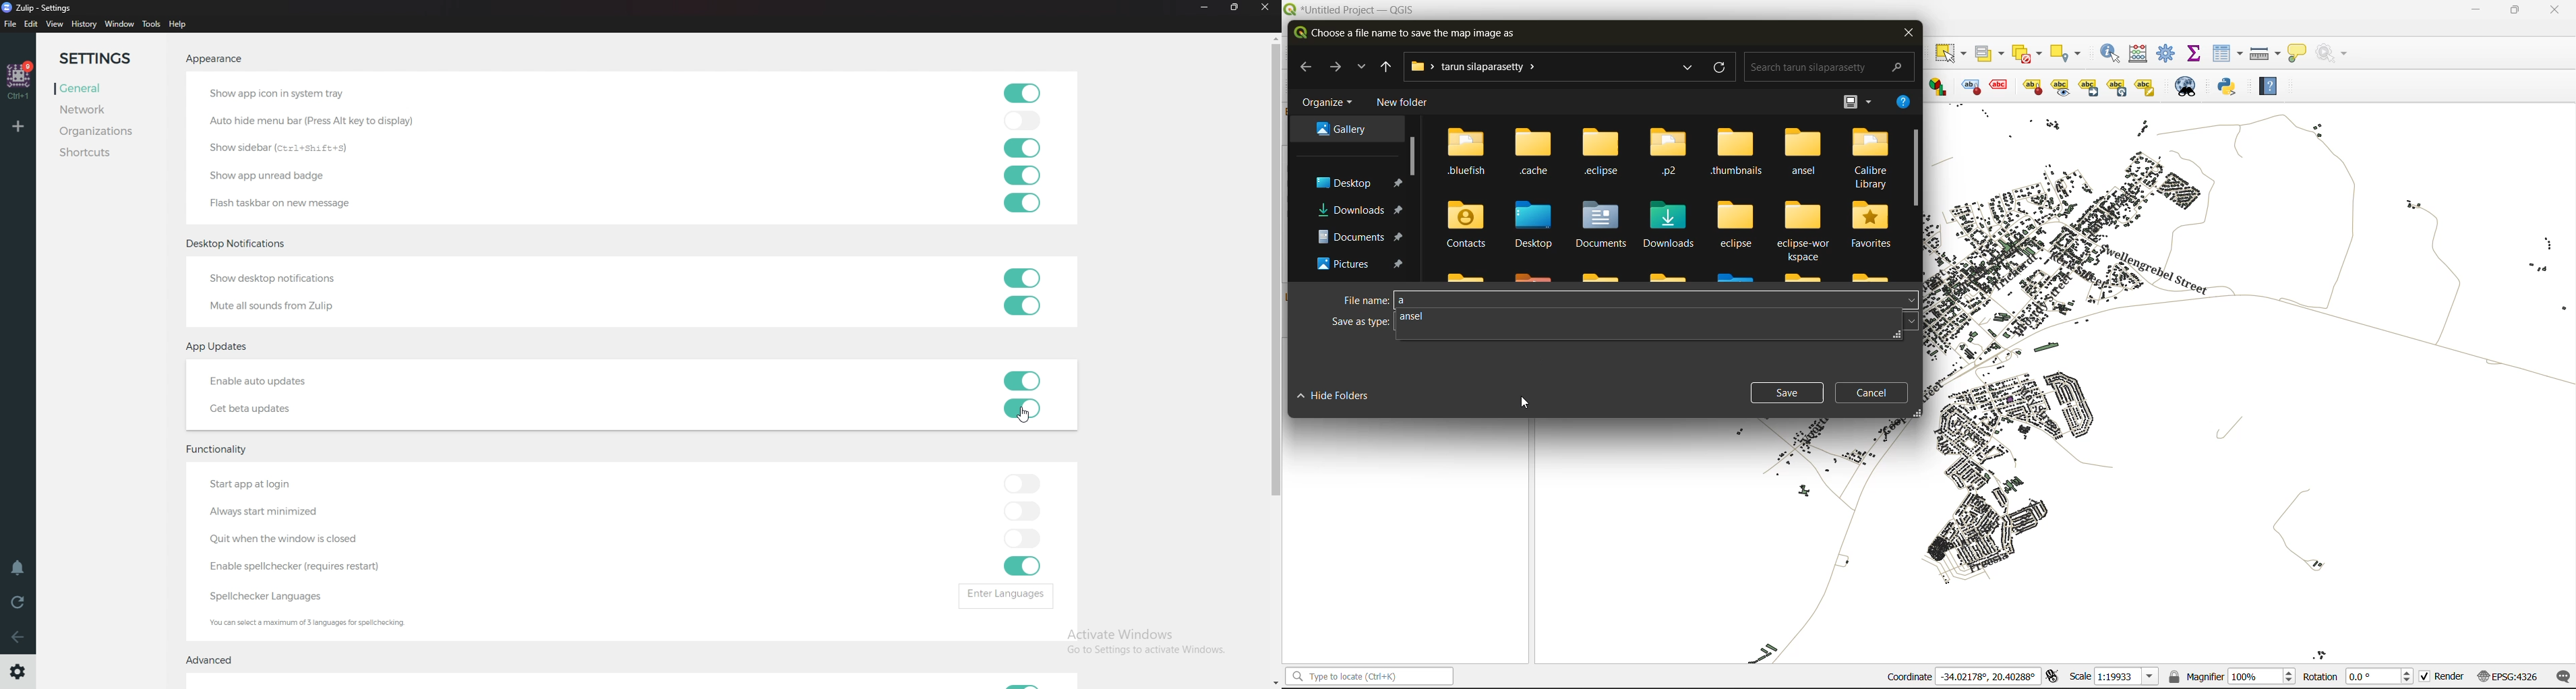 This screenshot has width=2576, height=700. What do you see at coordinates (2554, 9) in the screenshot?
I see `close` at bounding box center [2554, 9].